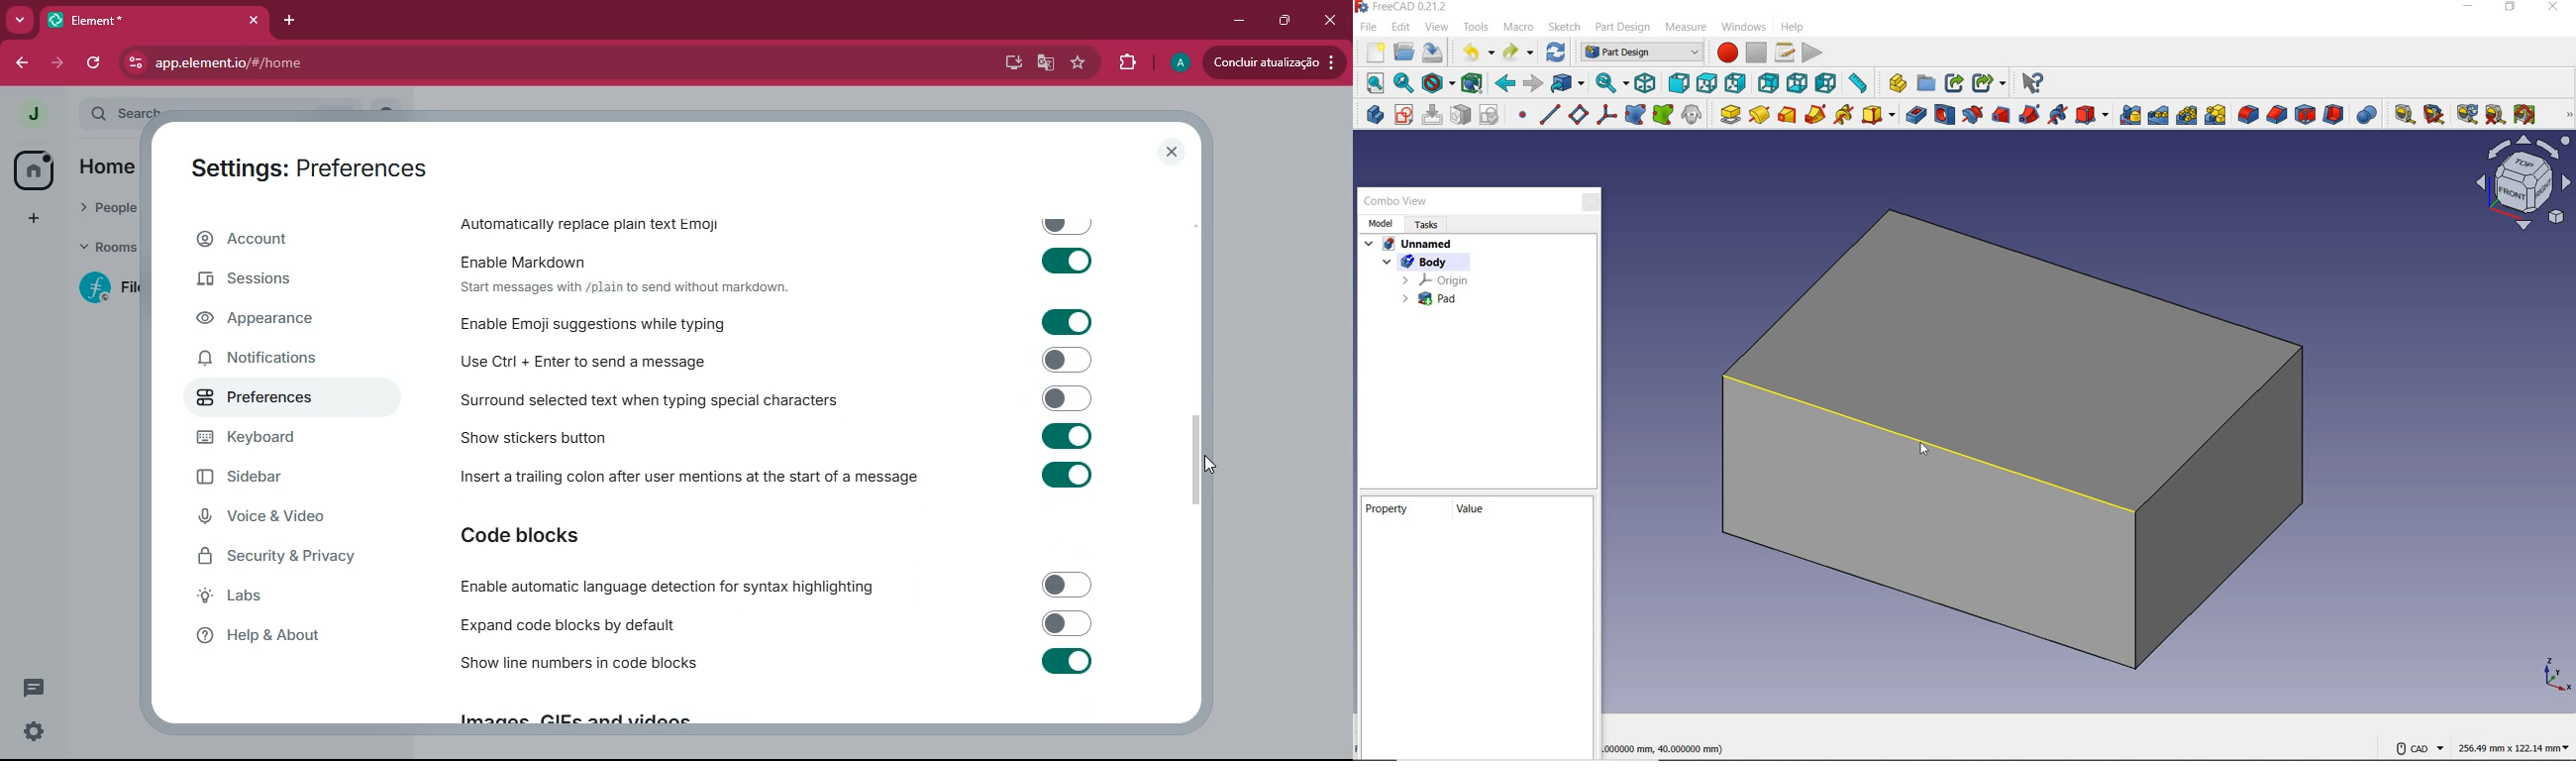  What do you see at coordinates (1434, 224) in the screenshot?
I see `tasks` at bounding box center [1434, 224].